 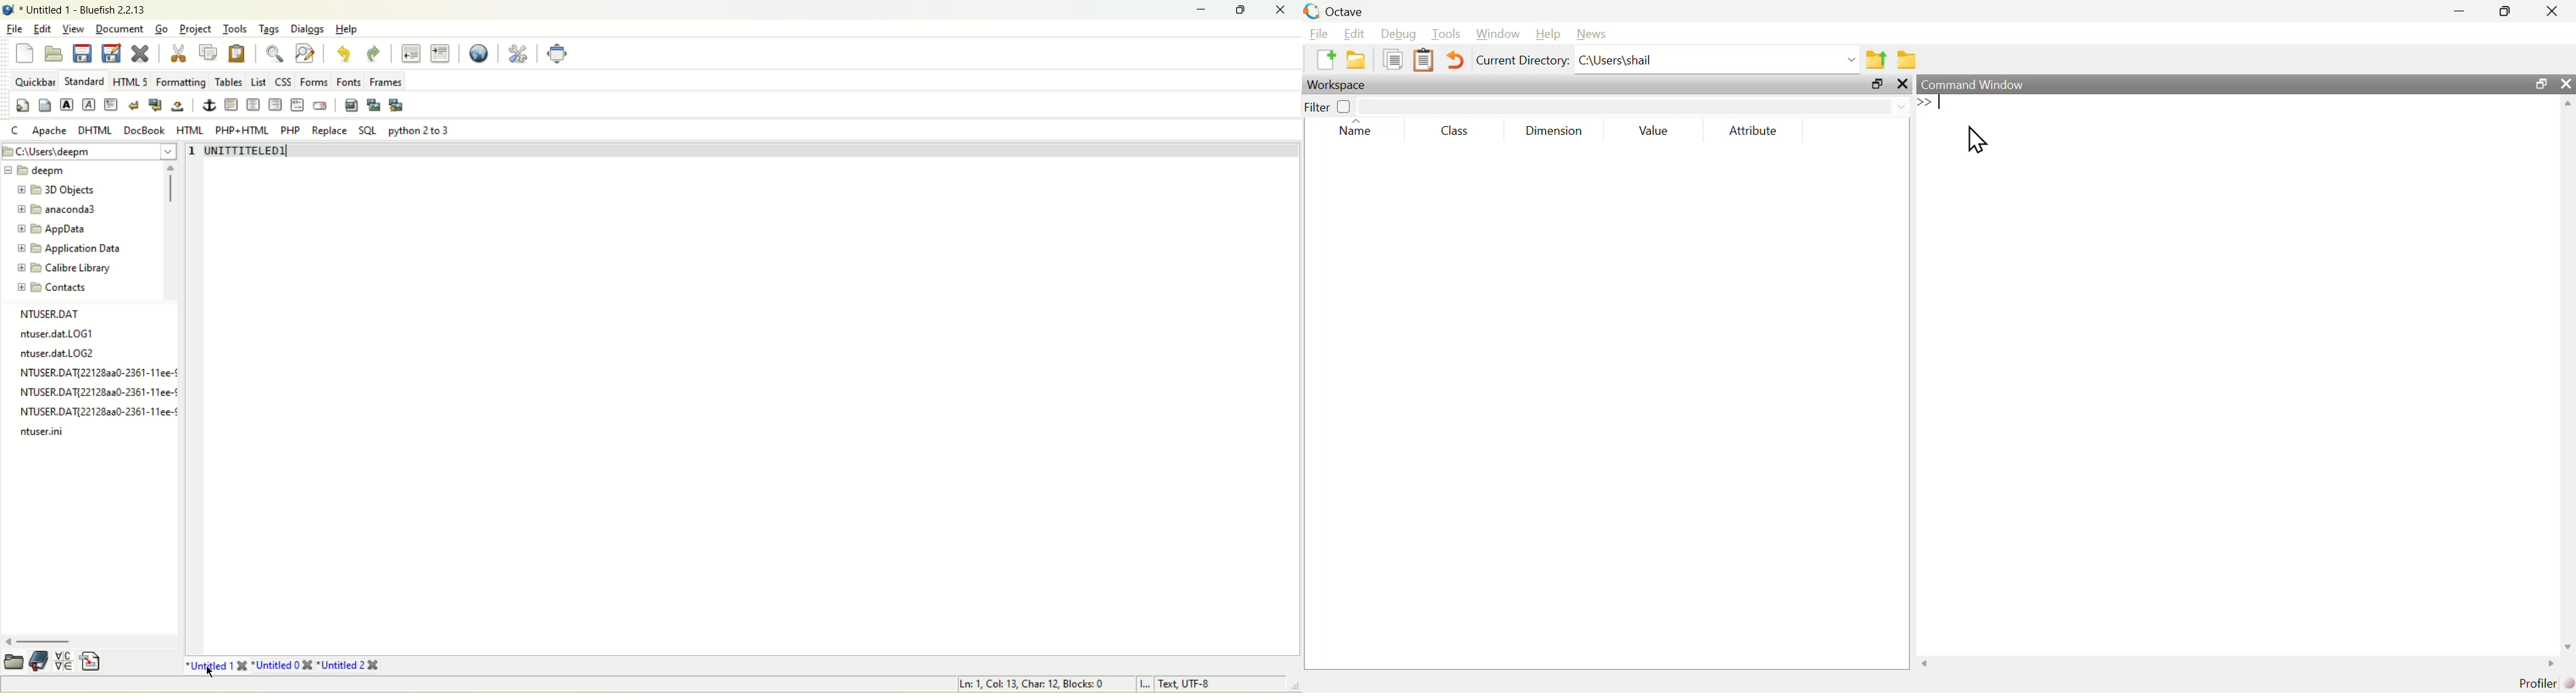 What do you see at coordinates (53, 312) in the screenshot?
I see `file` at bounding box center [53, 312].